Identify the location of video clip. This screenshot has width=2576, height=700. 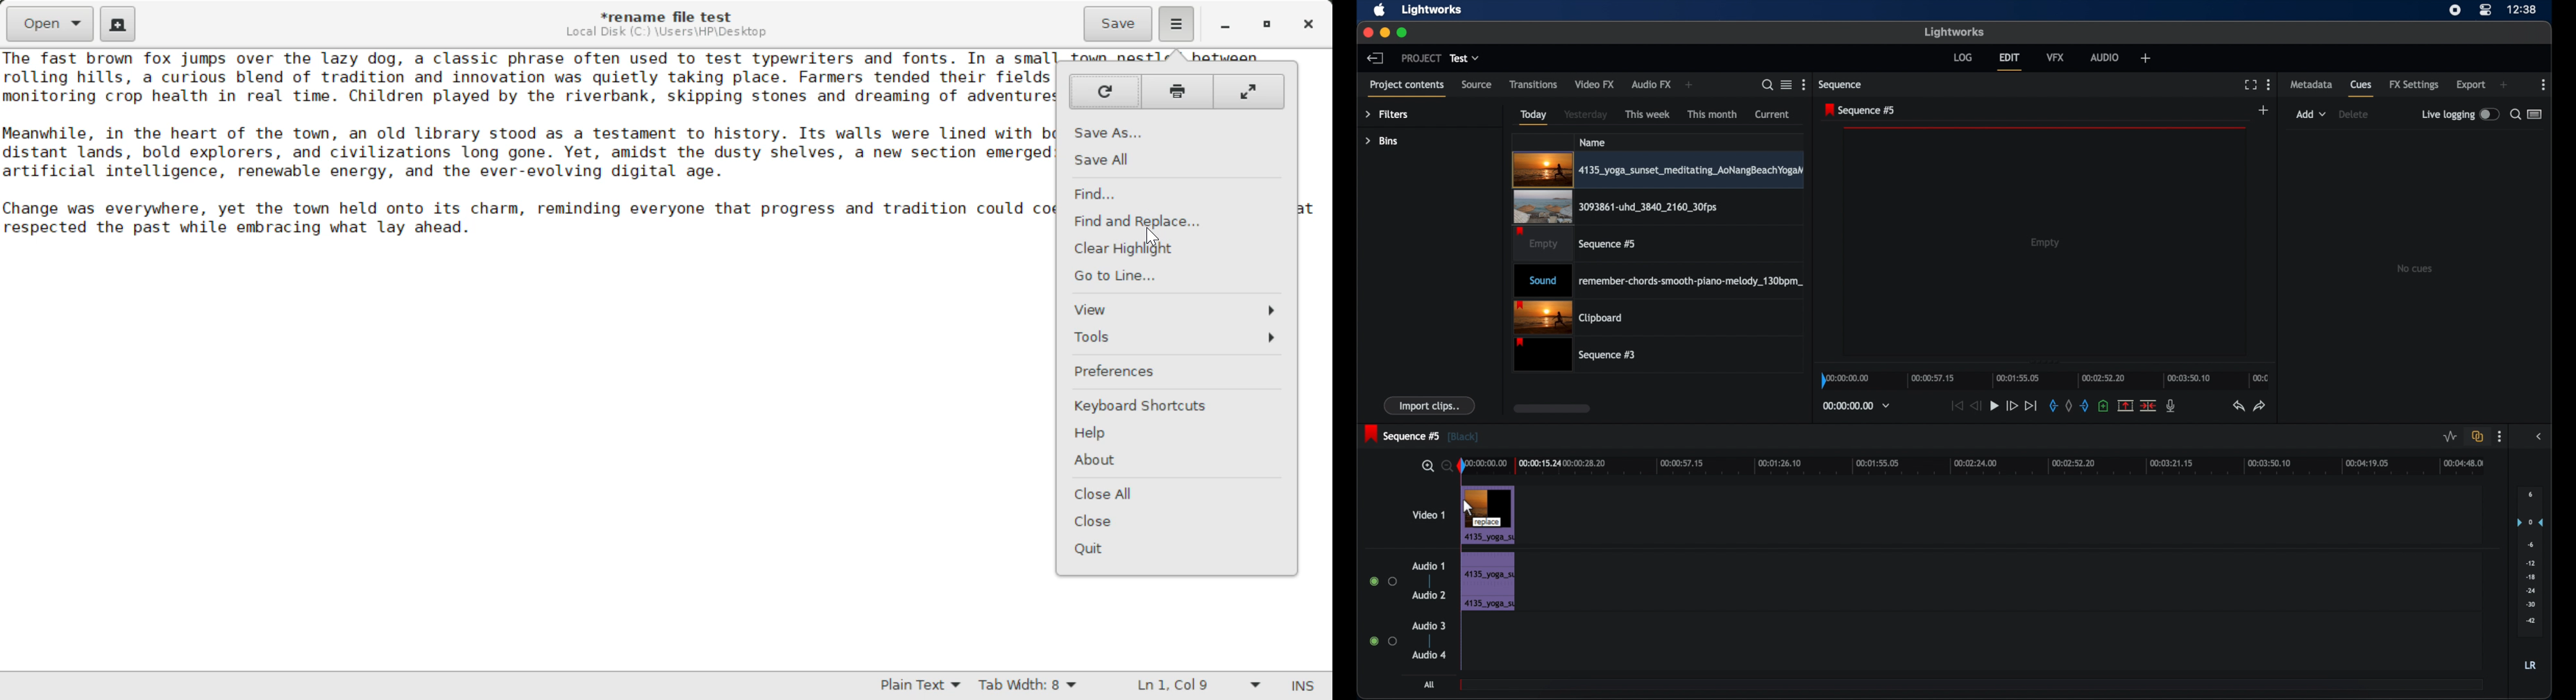
(1573, 244).